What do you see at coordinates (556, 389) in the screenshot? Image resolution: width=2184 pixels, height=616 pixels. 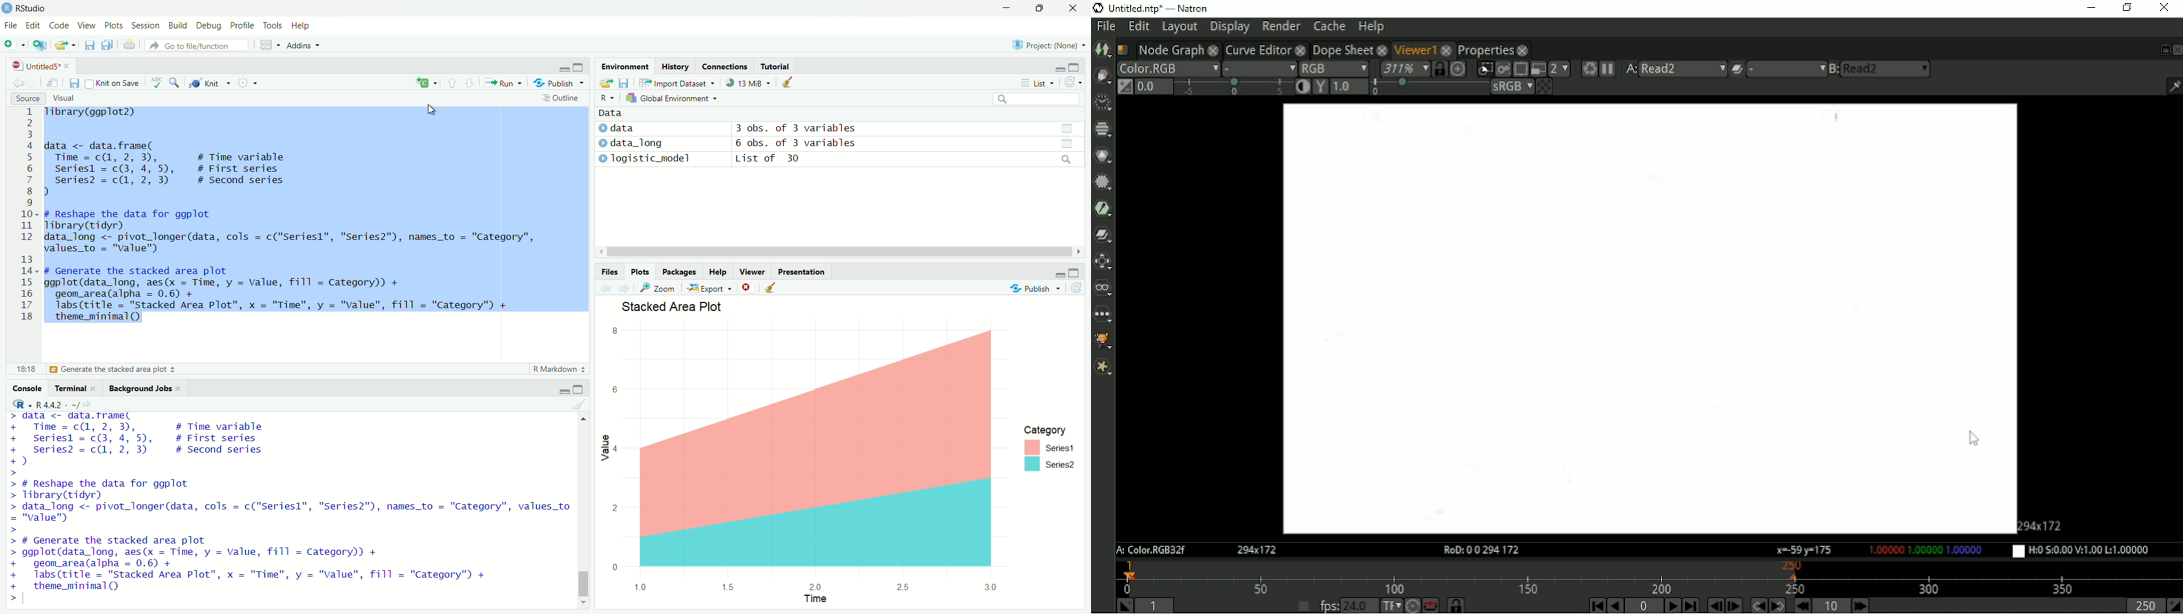 I see `minimise` at bounding box center [556, 389].